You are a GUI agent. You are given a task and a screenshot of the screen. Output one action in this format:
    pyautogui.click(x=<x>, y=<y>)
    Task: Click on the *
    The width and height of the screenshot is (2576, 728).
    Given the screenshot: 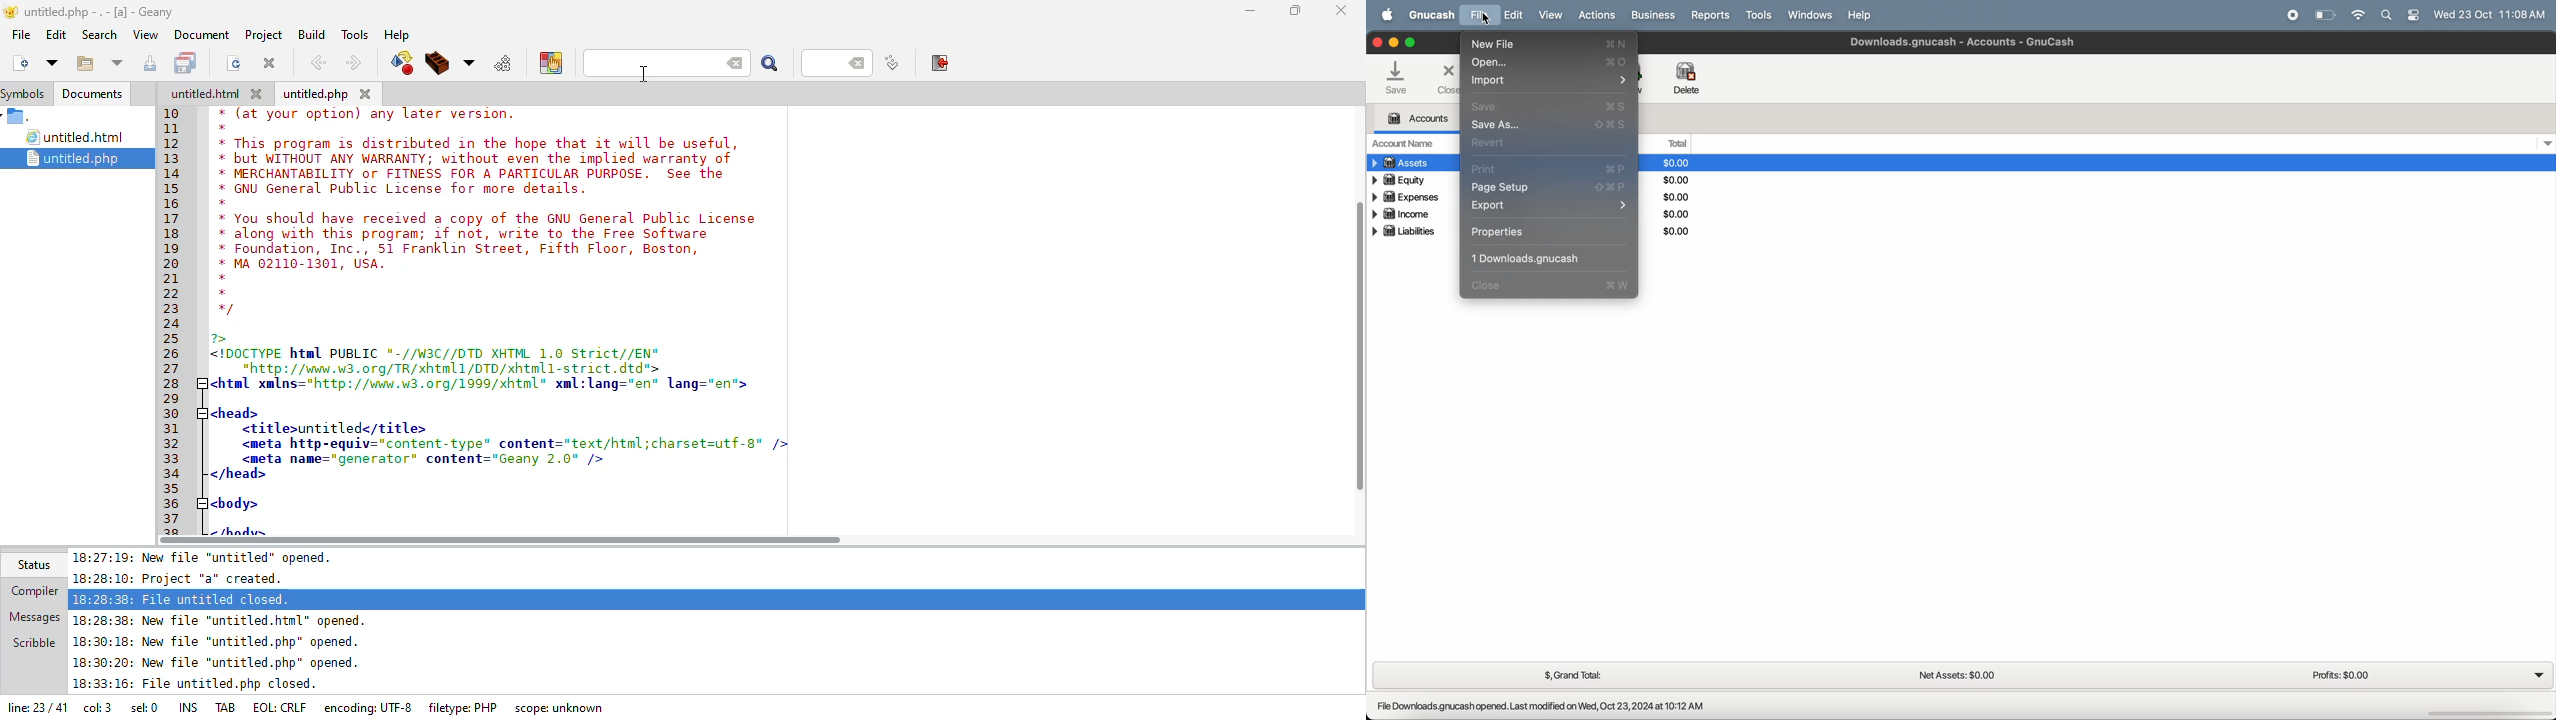 What is the action you would take?
    pyautogui.click(x=220, y=278)
    